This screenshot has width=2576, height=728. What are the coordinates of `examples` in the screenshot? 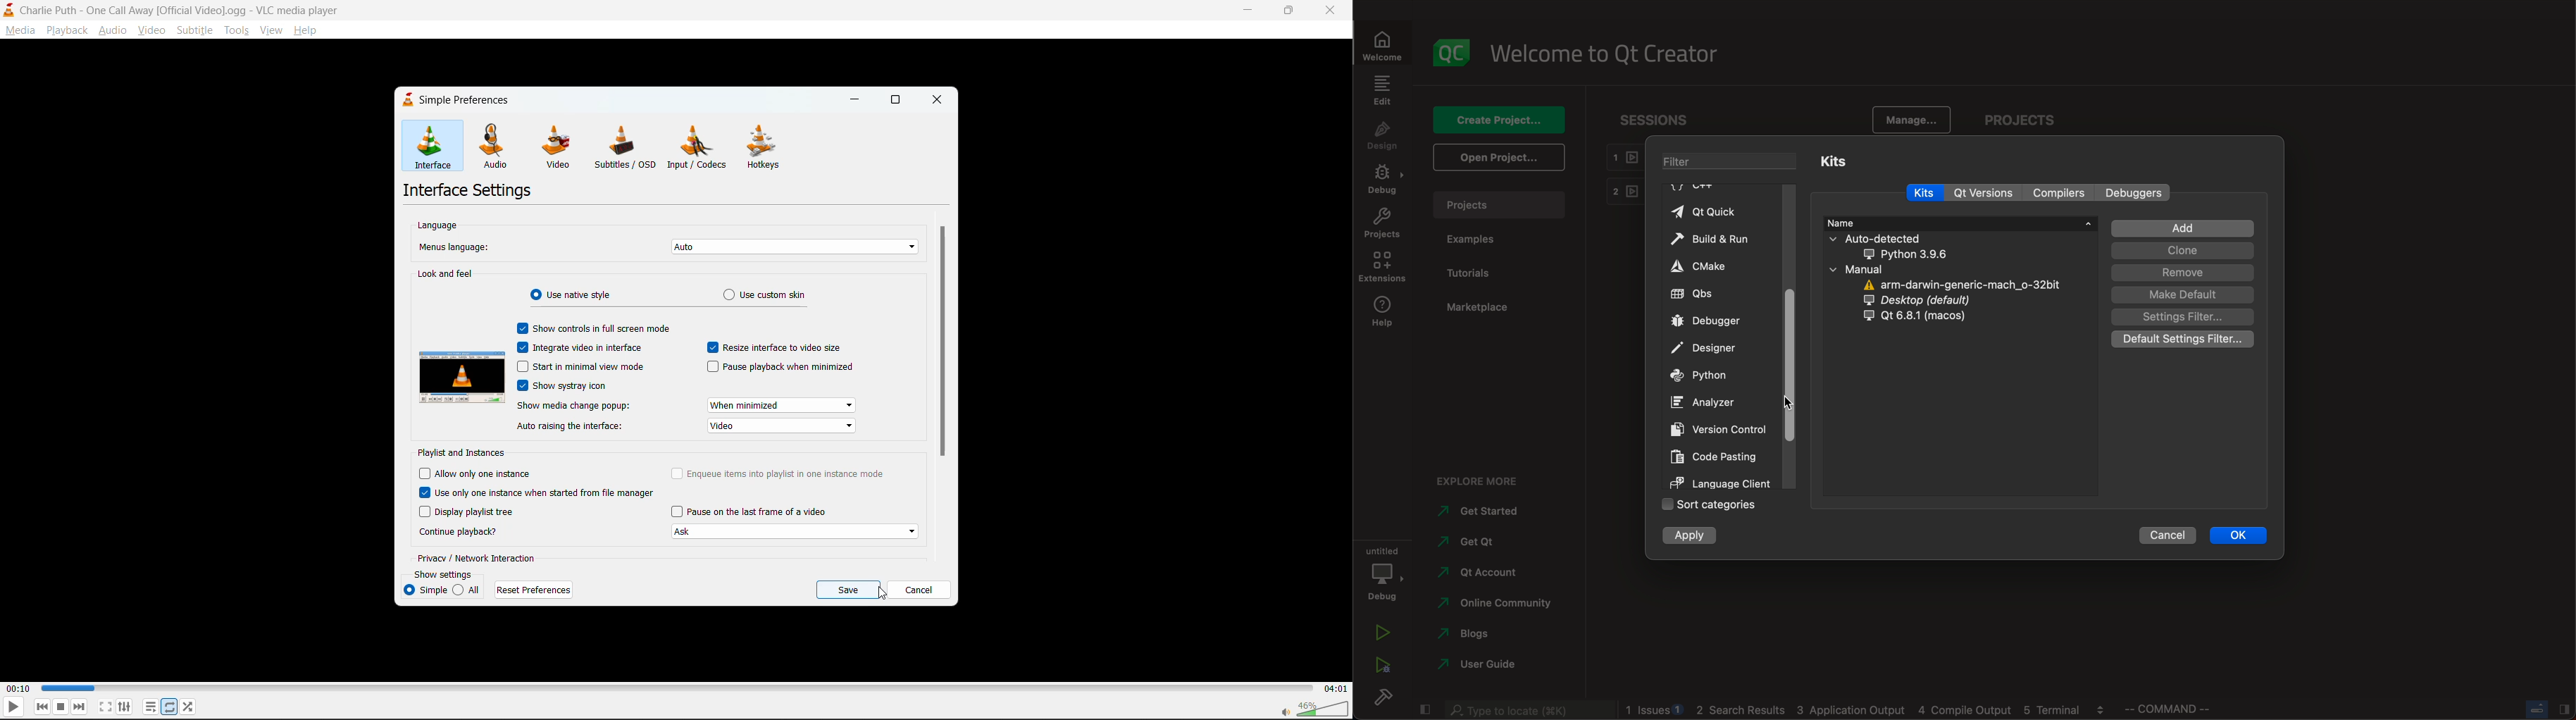 It's located at (1474, 241).